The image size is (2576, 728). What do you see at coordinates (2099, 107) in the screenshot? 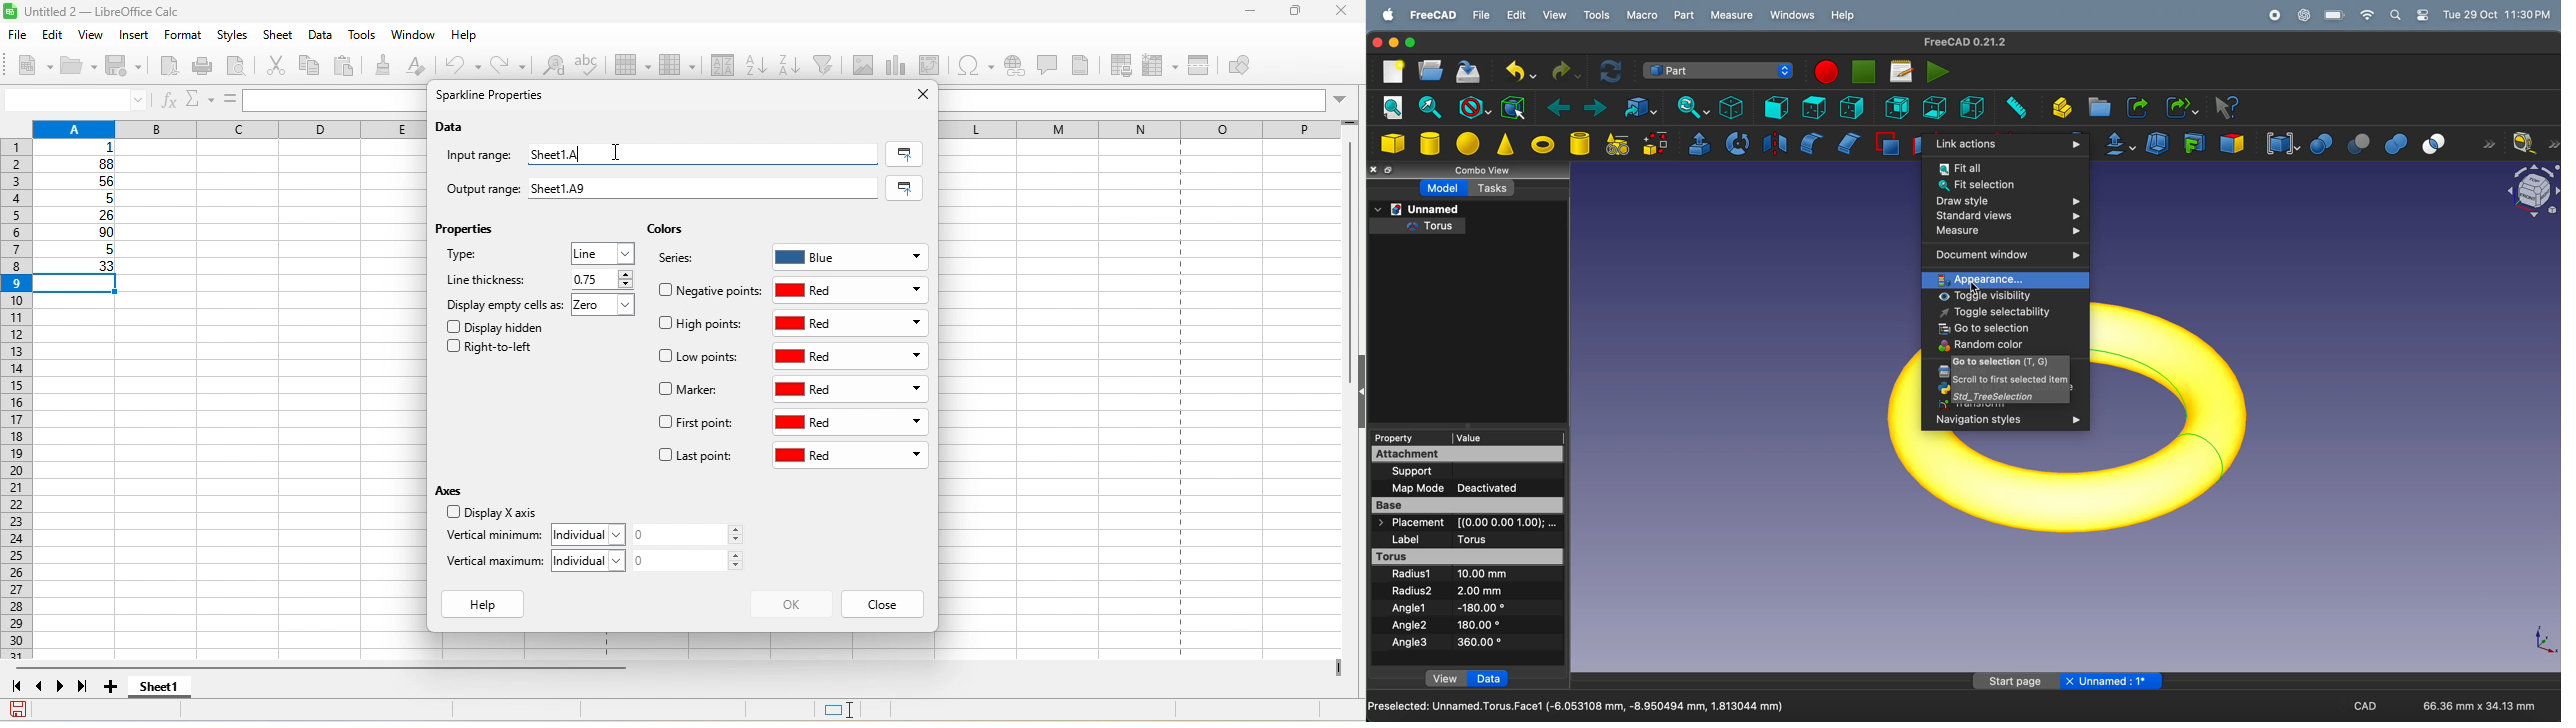
I see `create folder` at bounding box center [2099, 107].